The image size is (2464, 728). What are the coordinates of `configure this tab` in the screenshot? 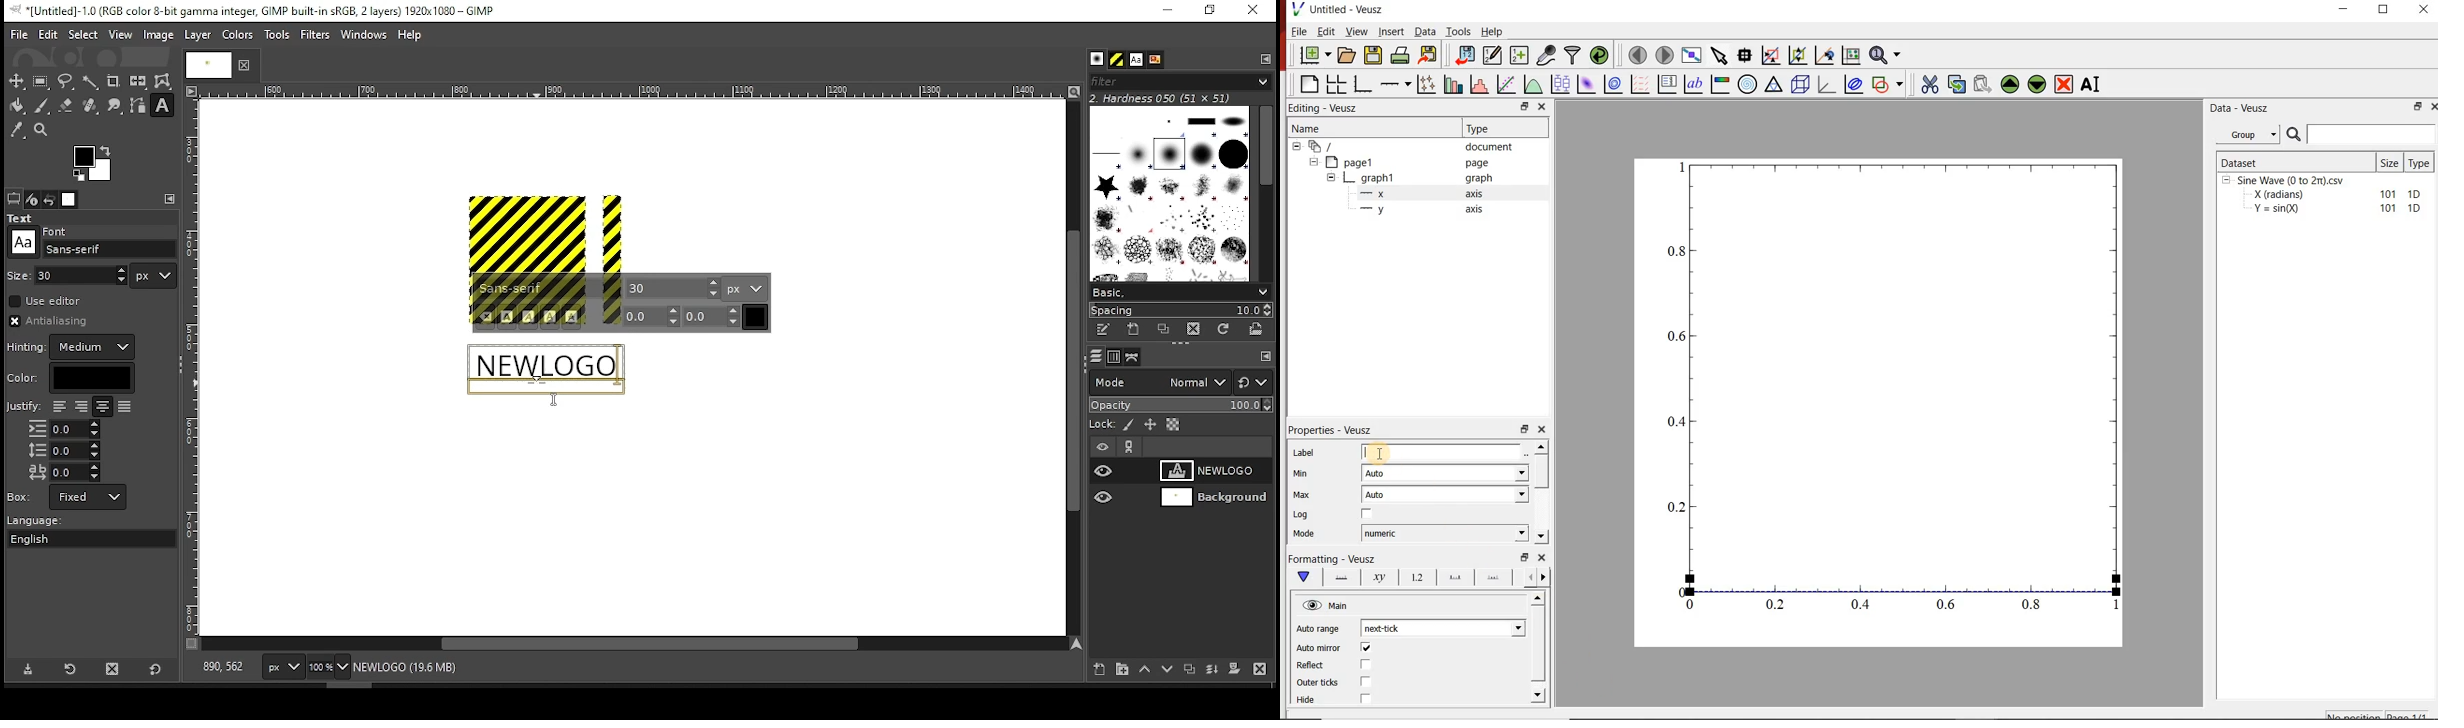 It's located at (1266, 358).